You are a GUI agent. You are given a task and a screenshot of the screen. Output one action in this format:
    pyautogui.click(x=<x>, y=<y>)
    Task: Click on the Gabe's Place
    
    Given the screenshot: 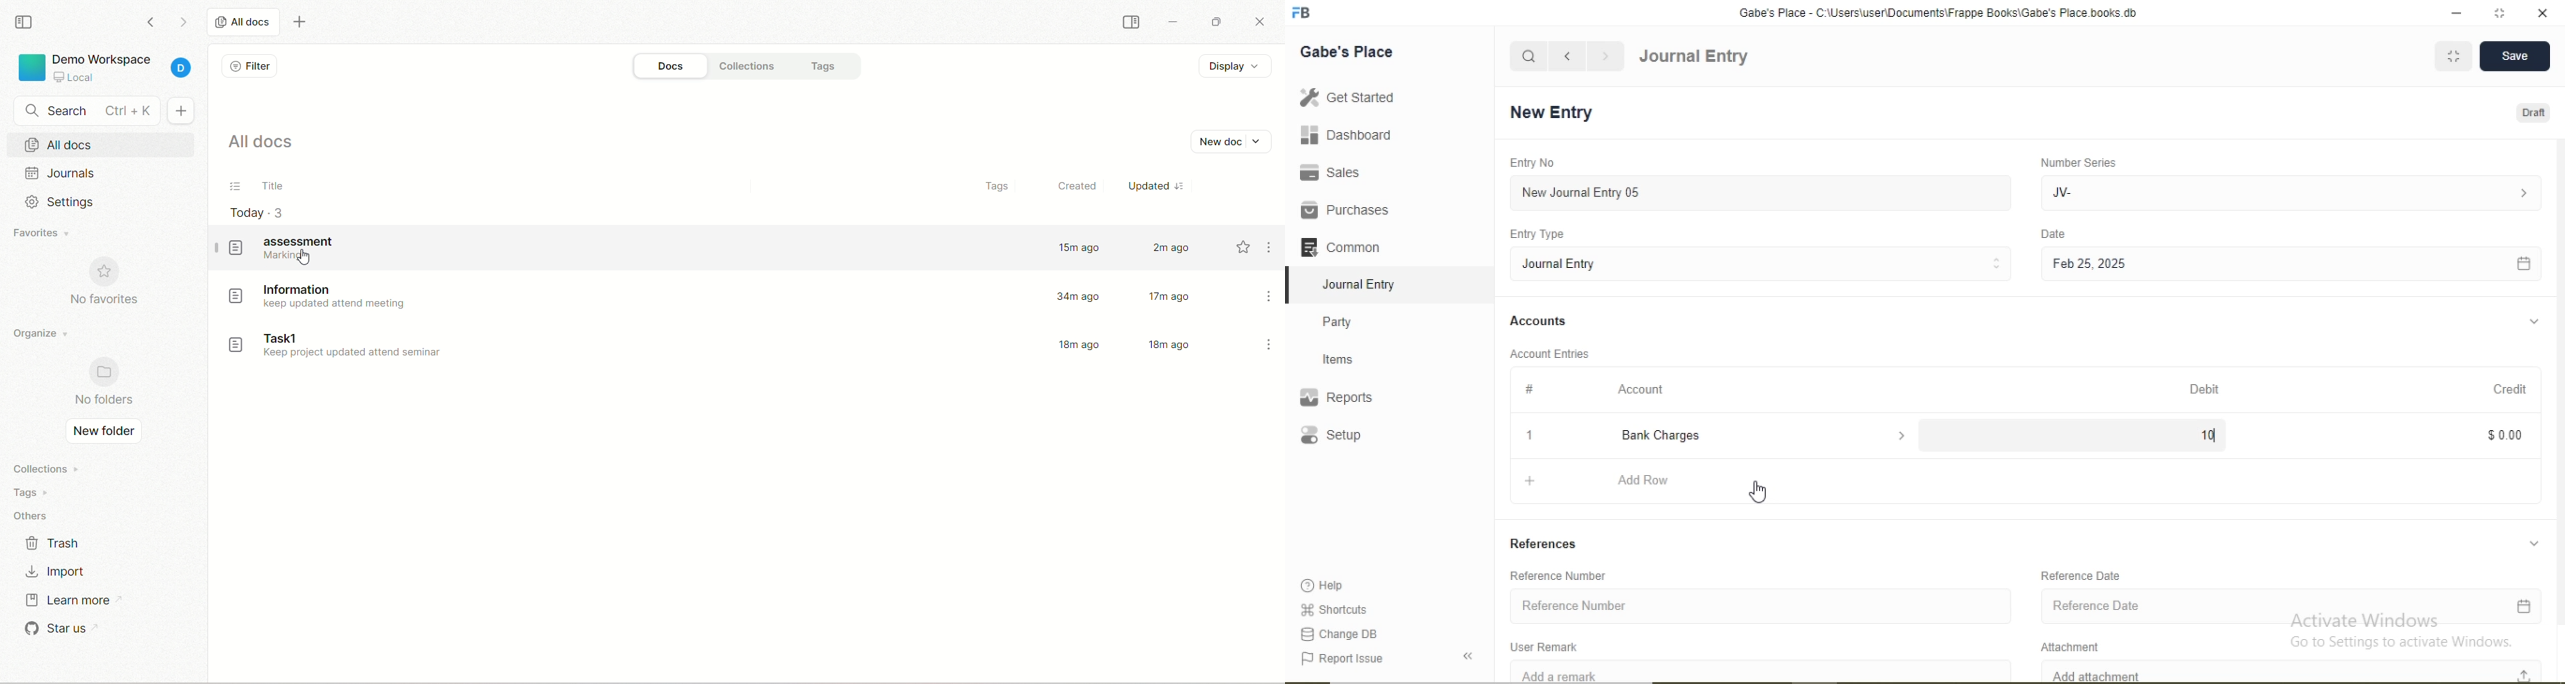 What is the action you would take?
    pyautogui.click(x=1349, y=51)
    